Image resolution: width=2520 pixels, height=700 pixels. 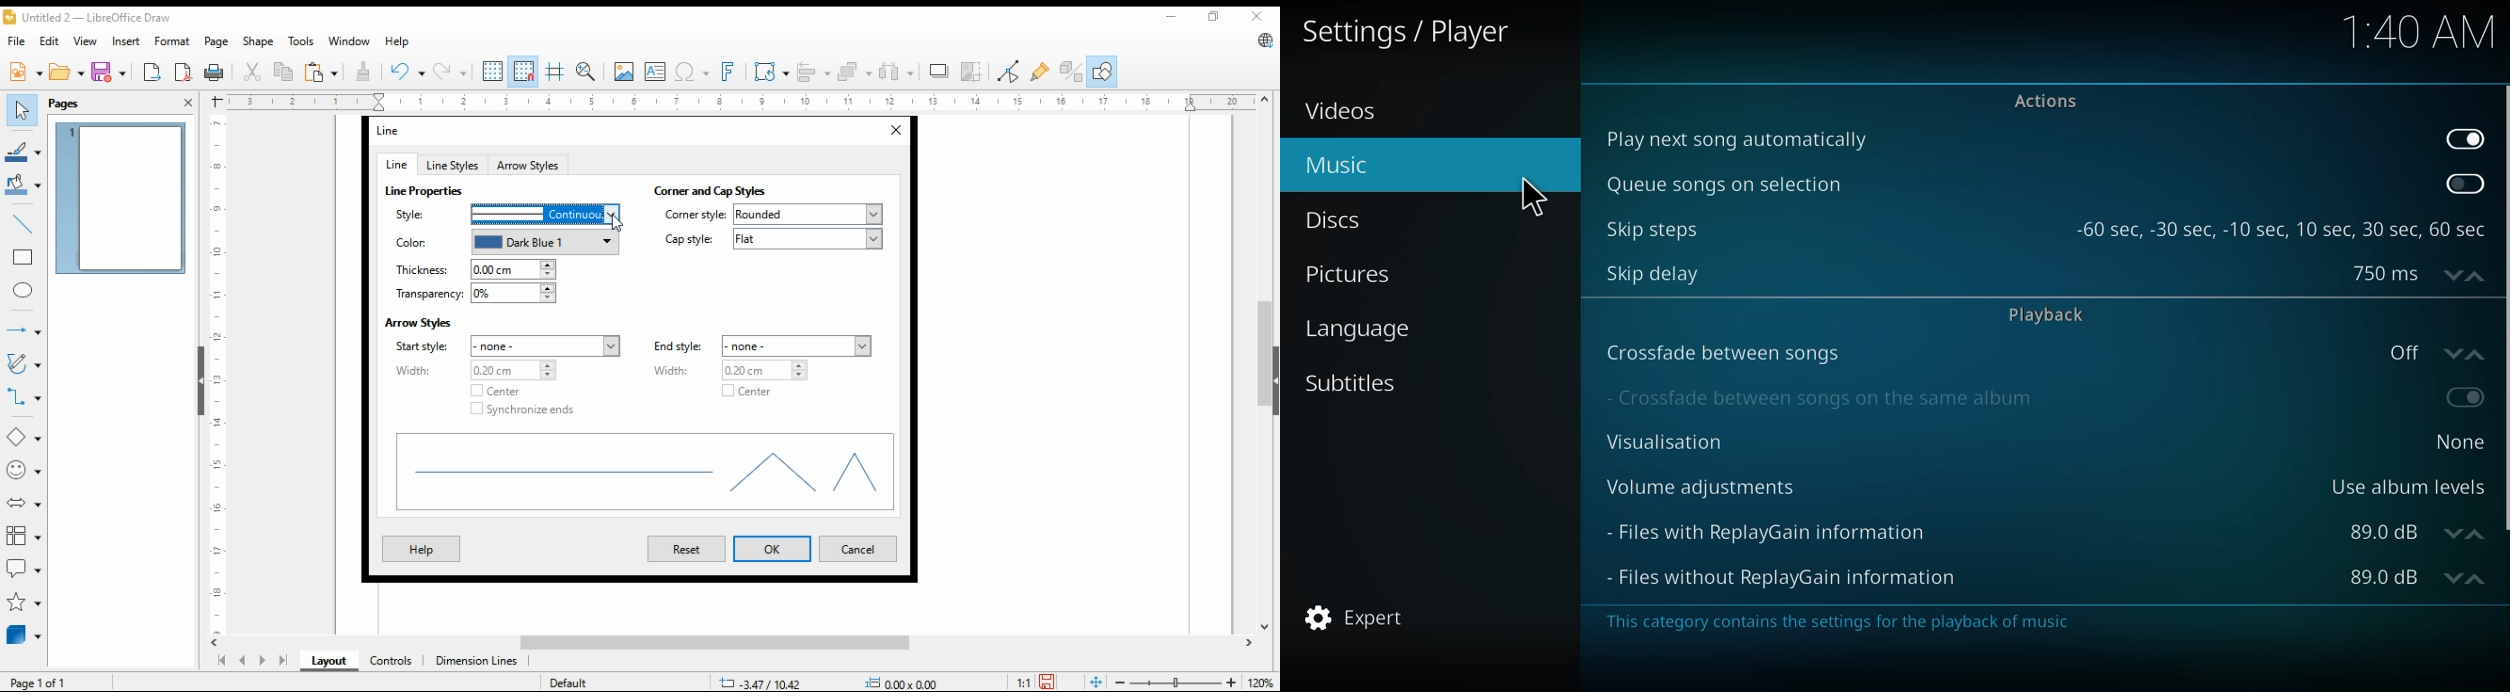 What do you see at coordinates (1534, 198) in the screenshot?
I see `cursor` at bounding box center [1534, 198].